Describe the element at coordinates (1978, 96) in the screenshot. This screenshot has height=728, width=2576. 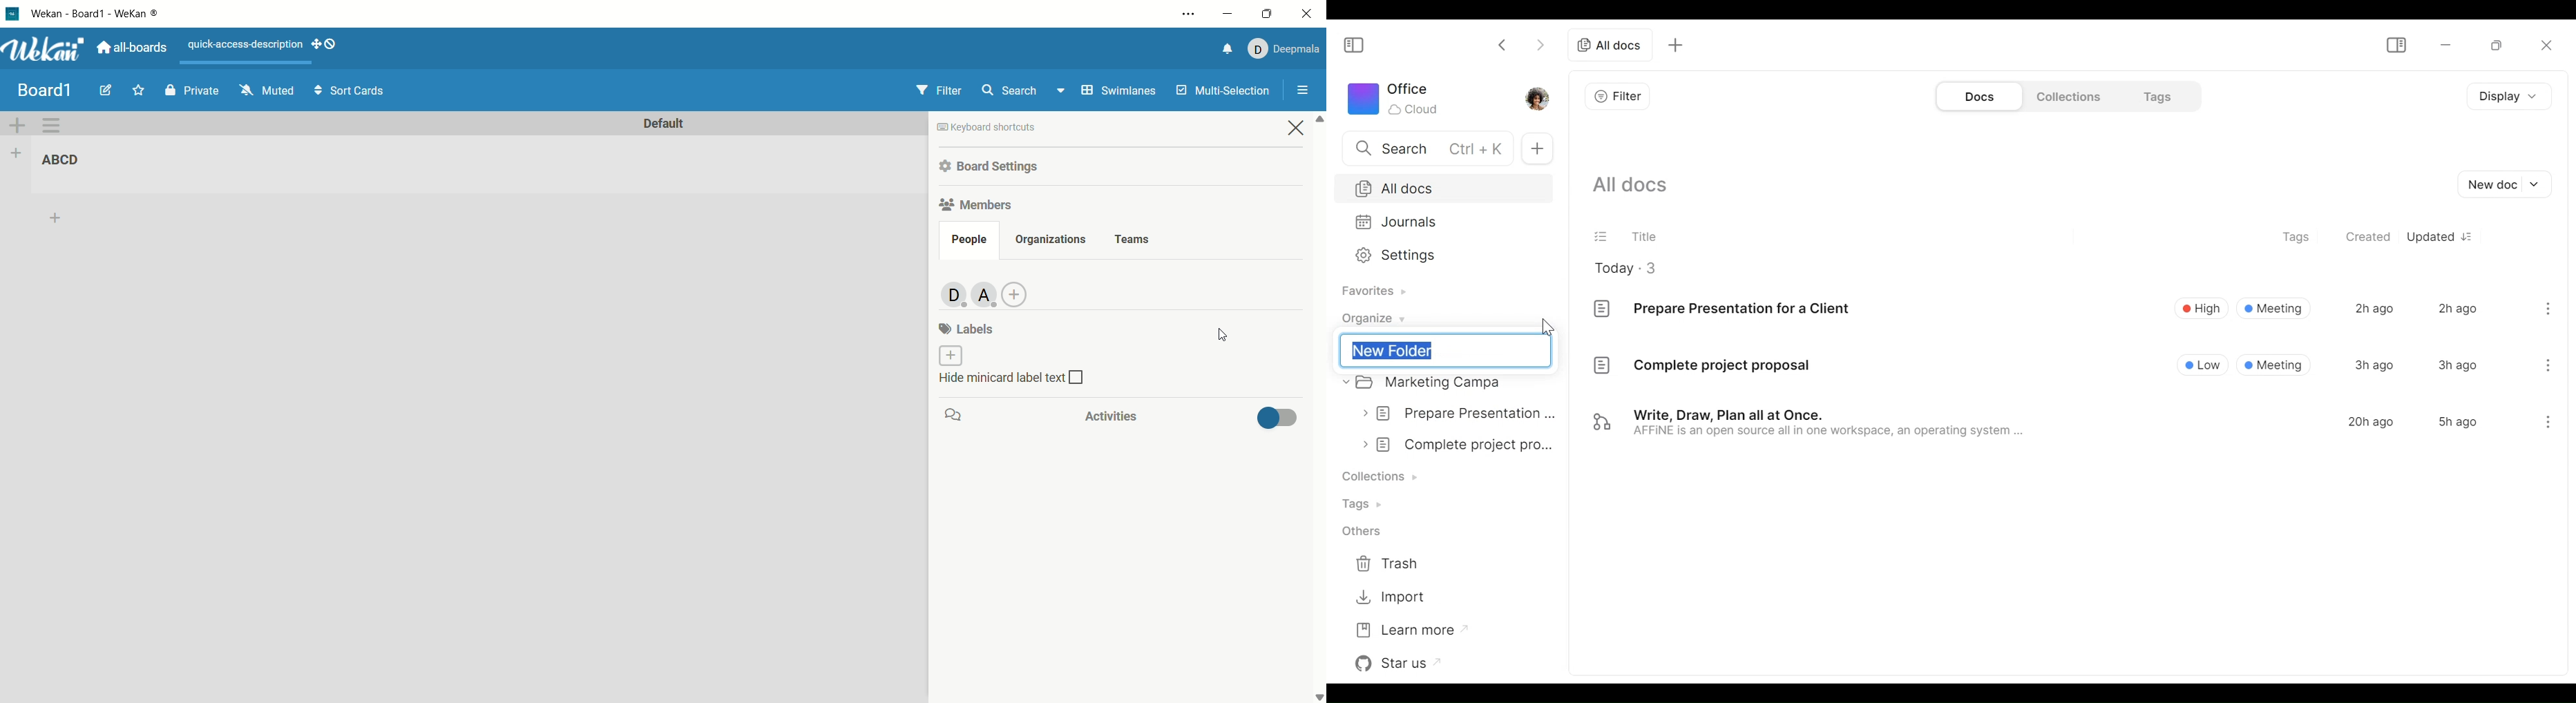
I see `Documents` at that location.